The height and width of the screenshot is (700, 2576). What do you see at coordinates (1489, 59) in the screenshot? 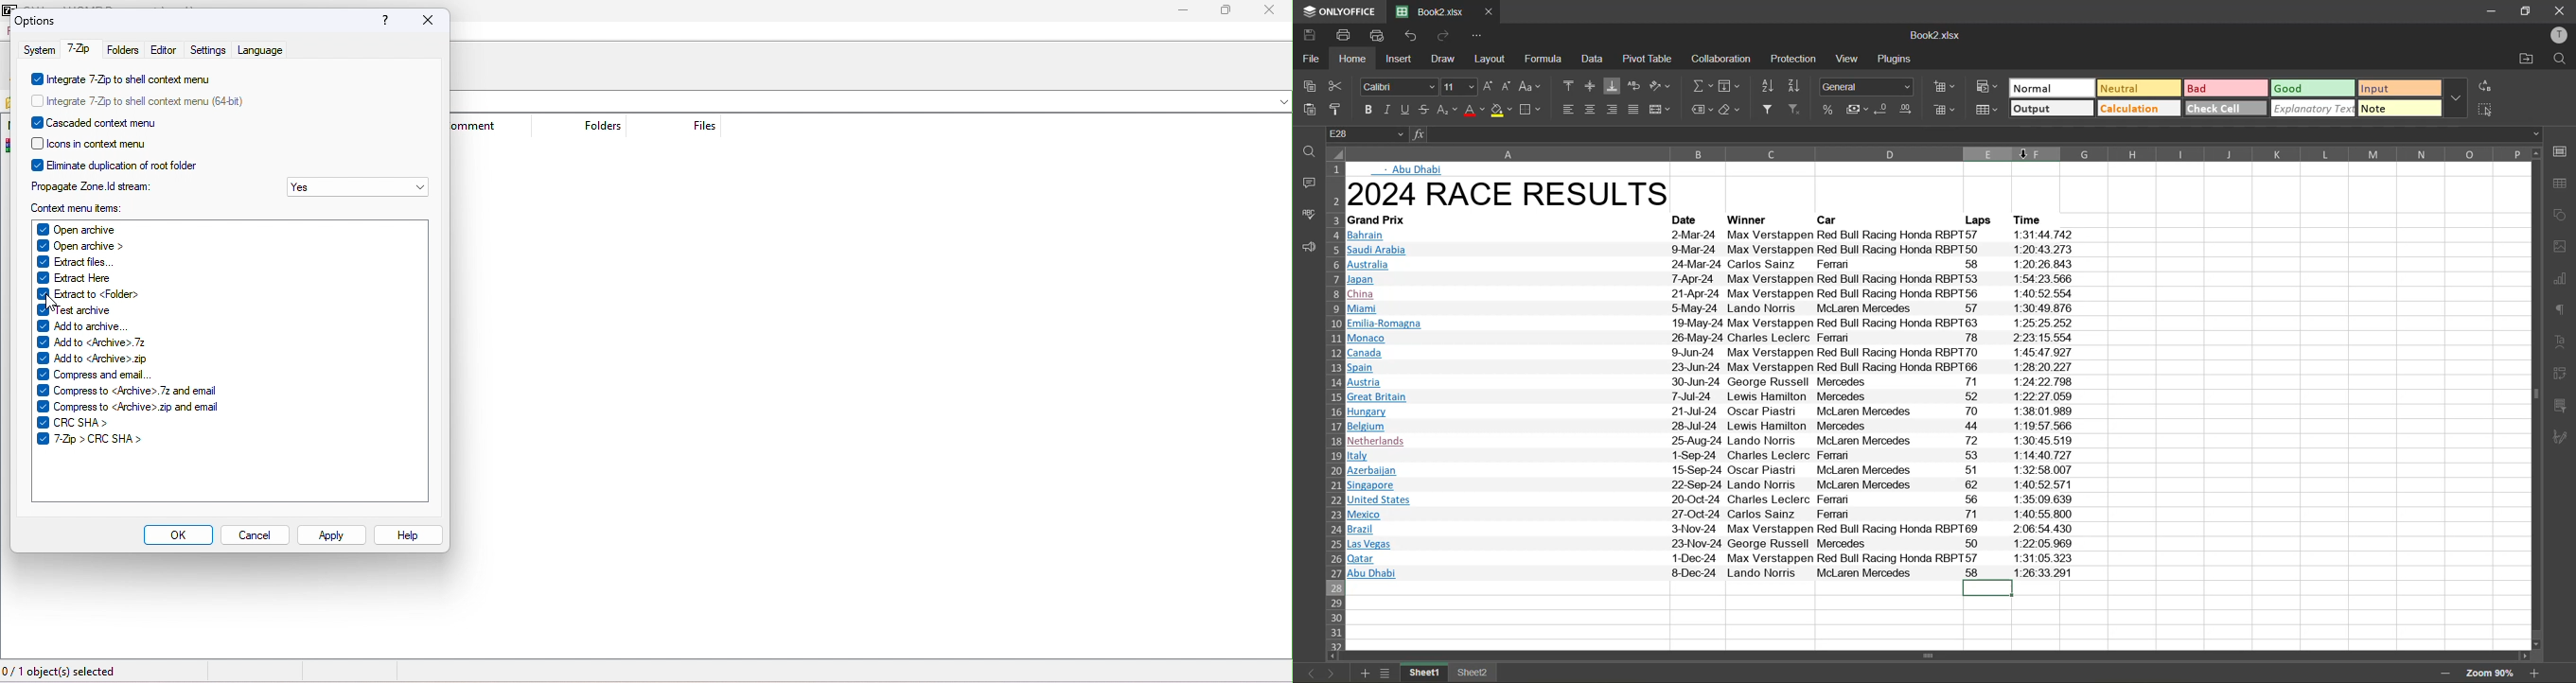
I see `layout` at bounding box center [1489, 59].